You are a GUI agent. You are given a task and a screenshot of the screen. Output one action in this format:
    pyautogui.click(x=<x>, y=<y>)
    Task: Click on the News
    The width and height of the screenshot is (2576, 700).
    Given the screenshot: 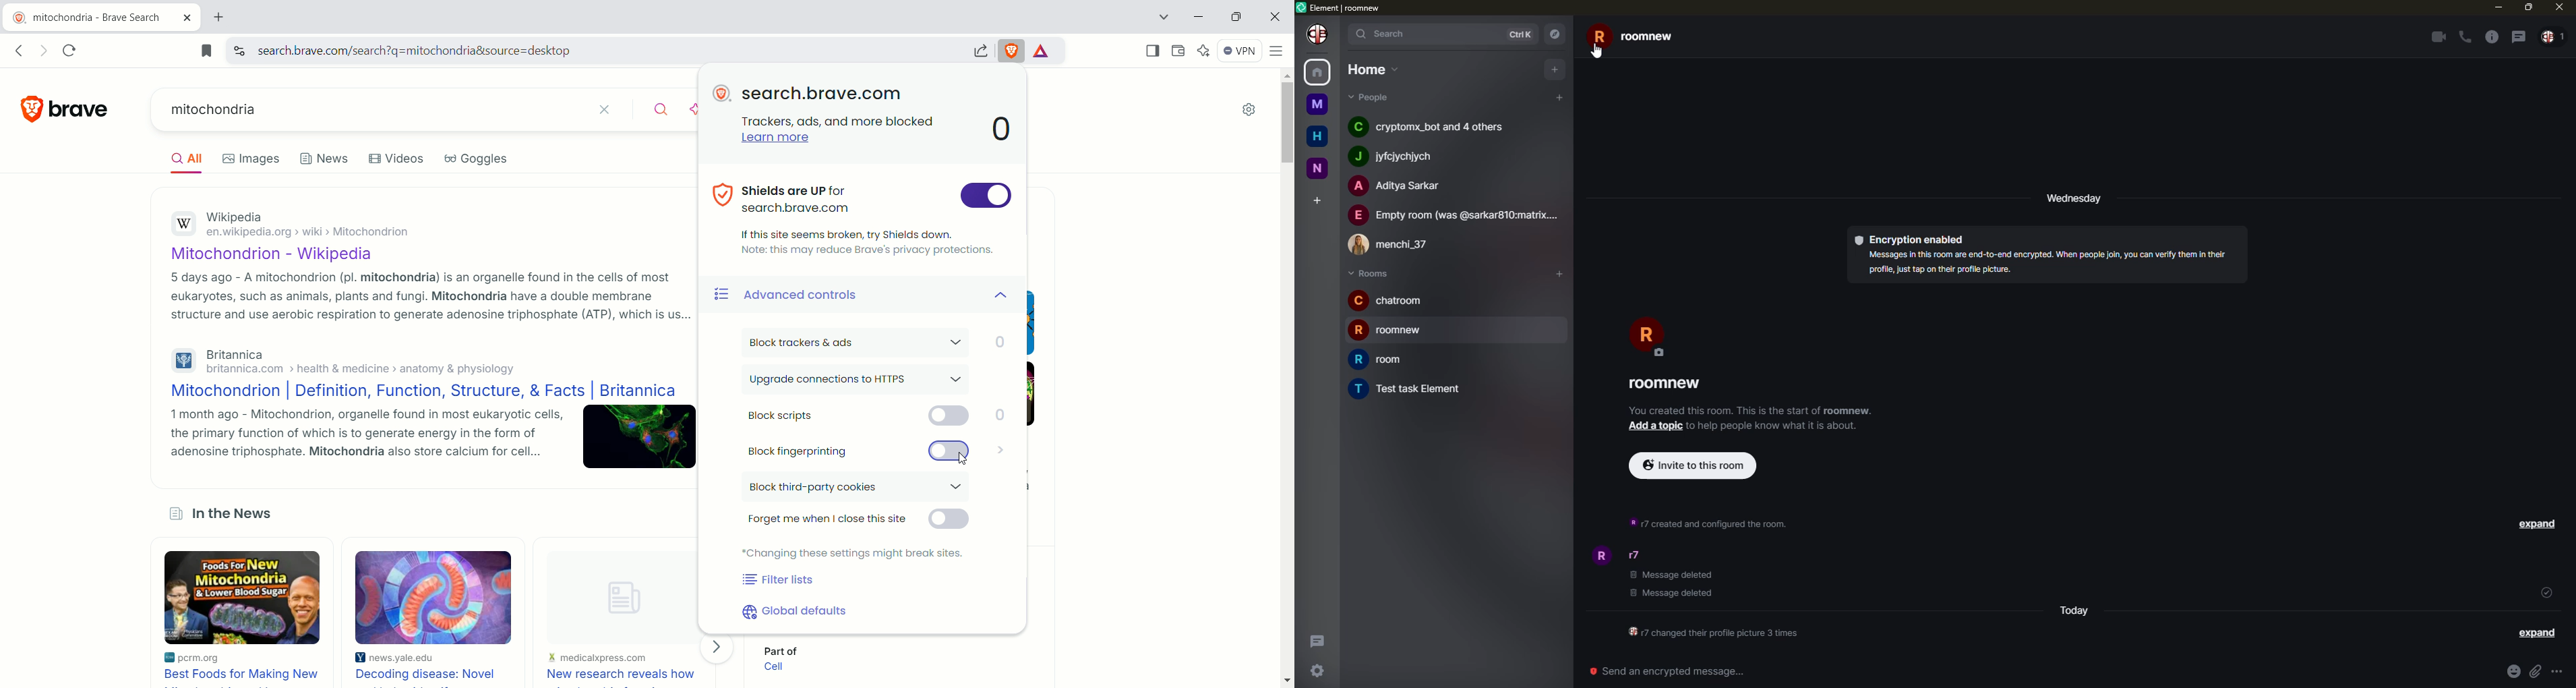 What is the action you would take?
    pyautogui.click(x=326, y=159)
    